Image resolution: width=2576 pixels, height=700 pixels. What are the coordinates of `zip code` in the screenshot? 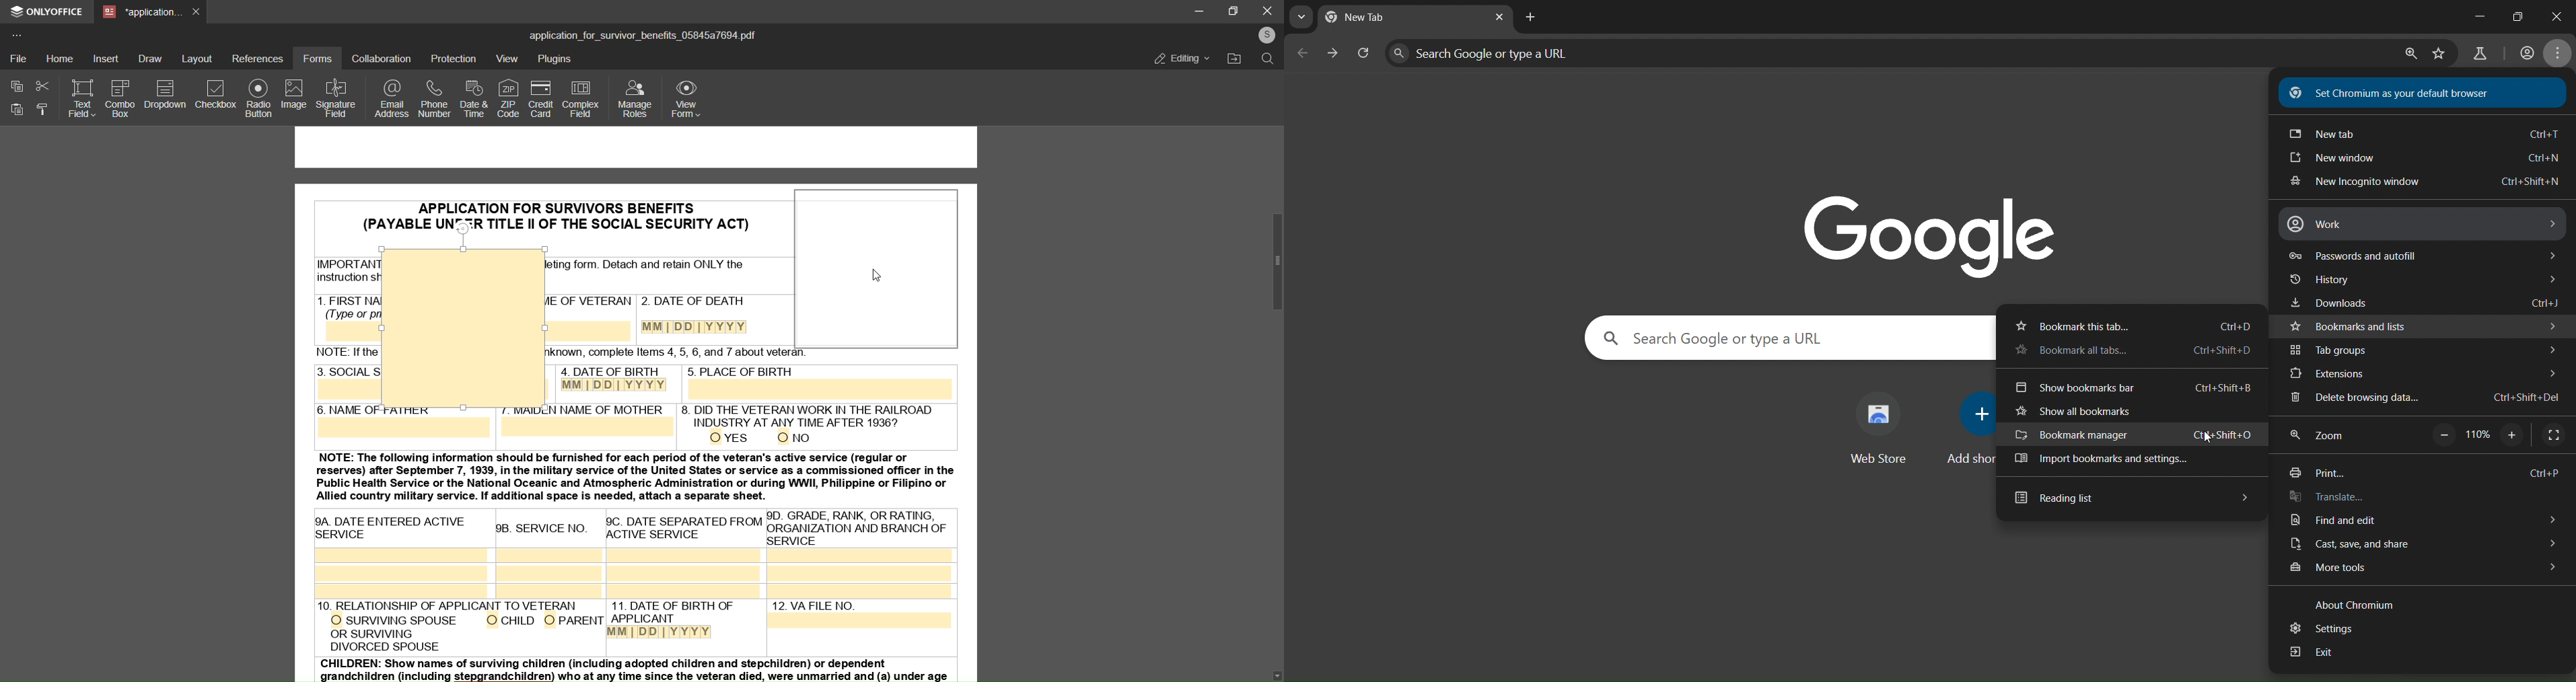 It's located at (506, 97).